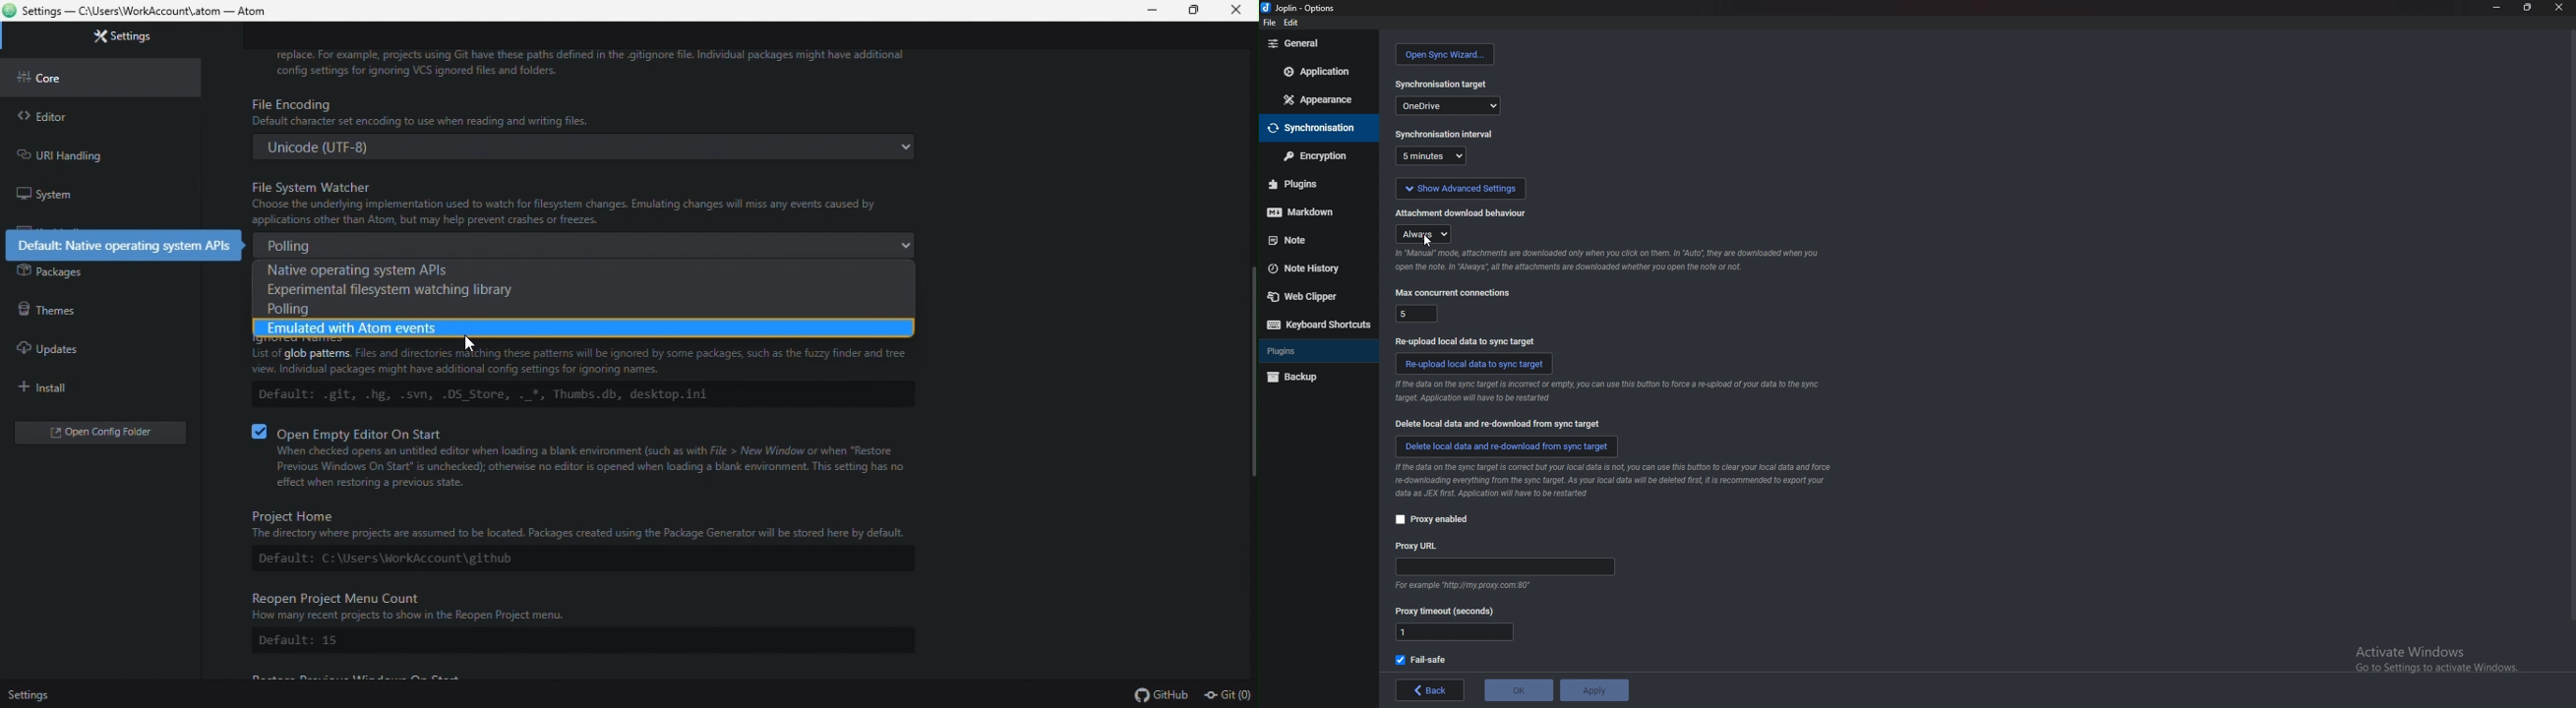 The image size is (2576, 728). I want to click on note, so click(1312, 239).